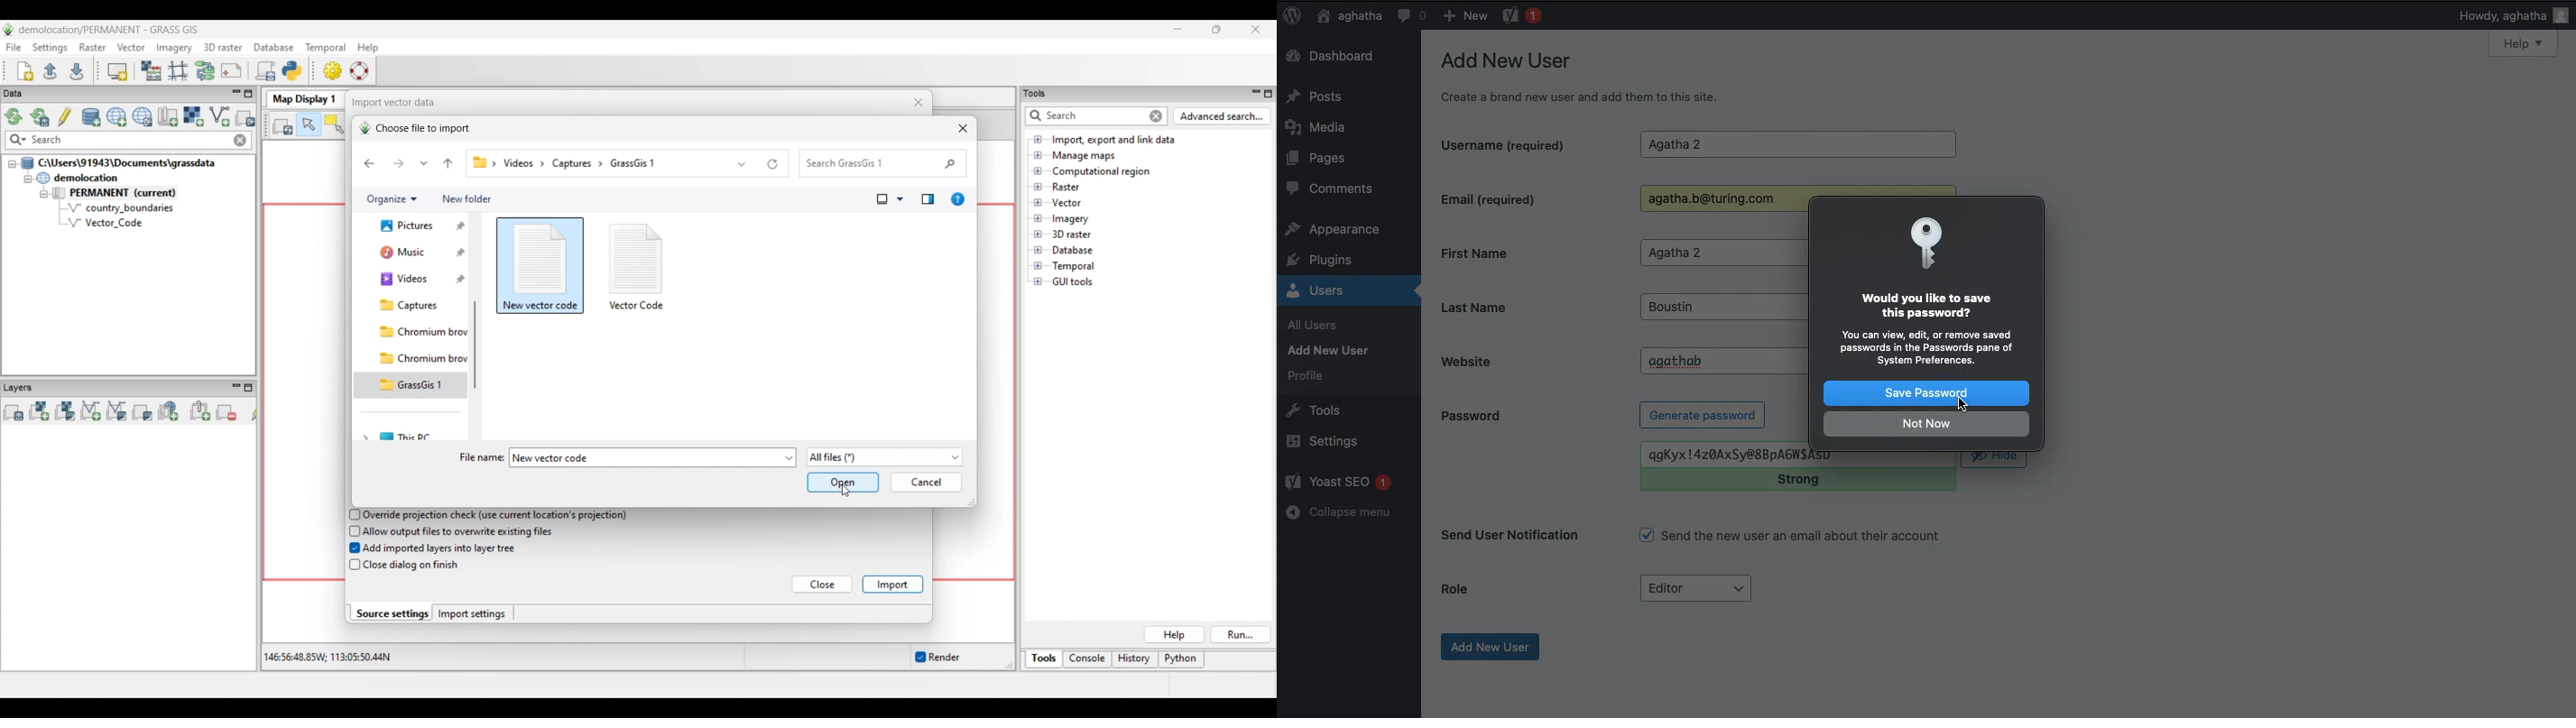  What do you see at coordinates (1925, 394) in the screenshot?
I see `Save password` at bounding box center [1925, 394].